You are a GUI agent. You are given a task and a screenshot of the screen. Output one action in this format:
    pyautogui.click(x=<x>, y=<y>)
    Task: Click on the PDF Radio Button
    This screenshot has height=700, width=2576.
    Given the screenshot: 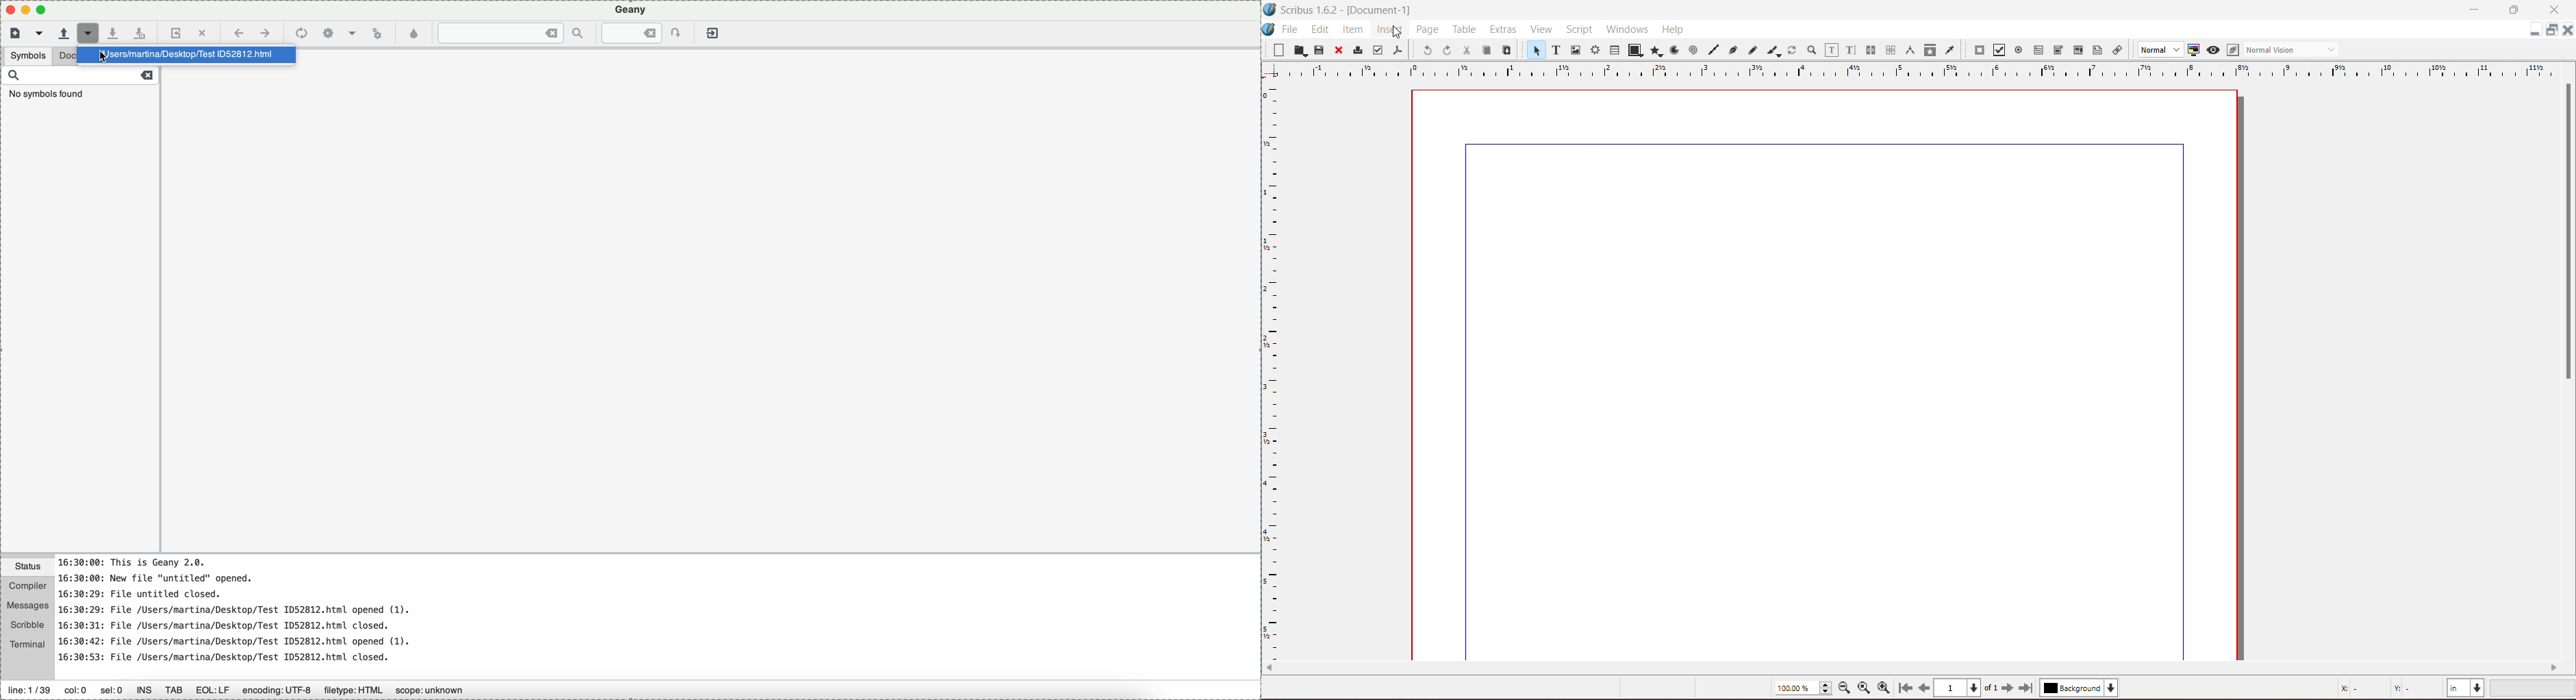 What is the action you would take?
    pyautogui.click(x=2019, y=50)
    